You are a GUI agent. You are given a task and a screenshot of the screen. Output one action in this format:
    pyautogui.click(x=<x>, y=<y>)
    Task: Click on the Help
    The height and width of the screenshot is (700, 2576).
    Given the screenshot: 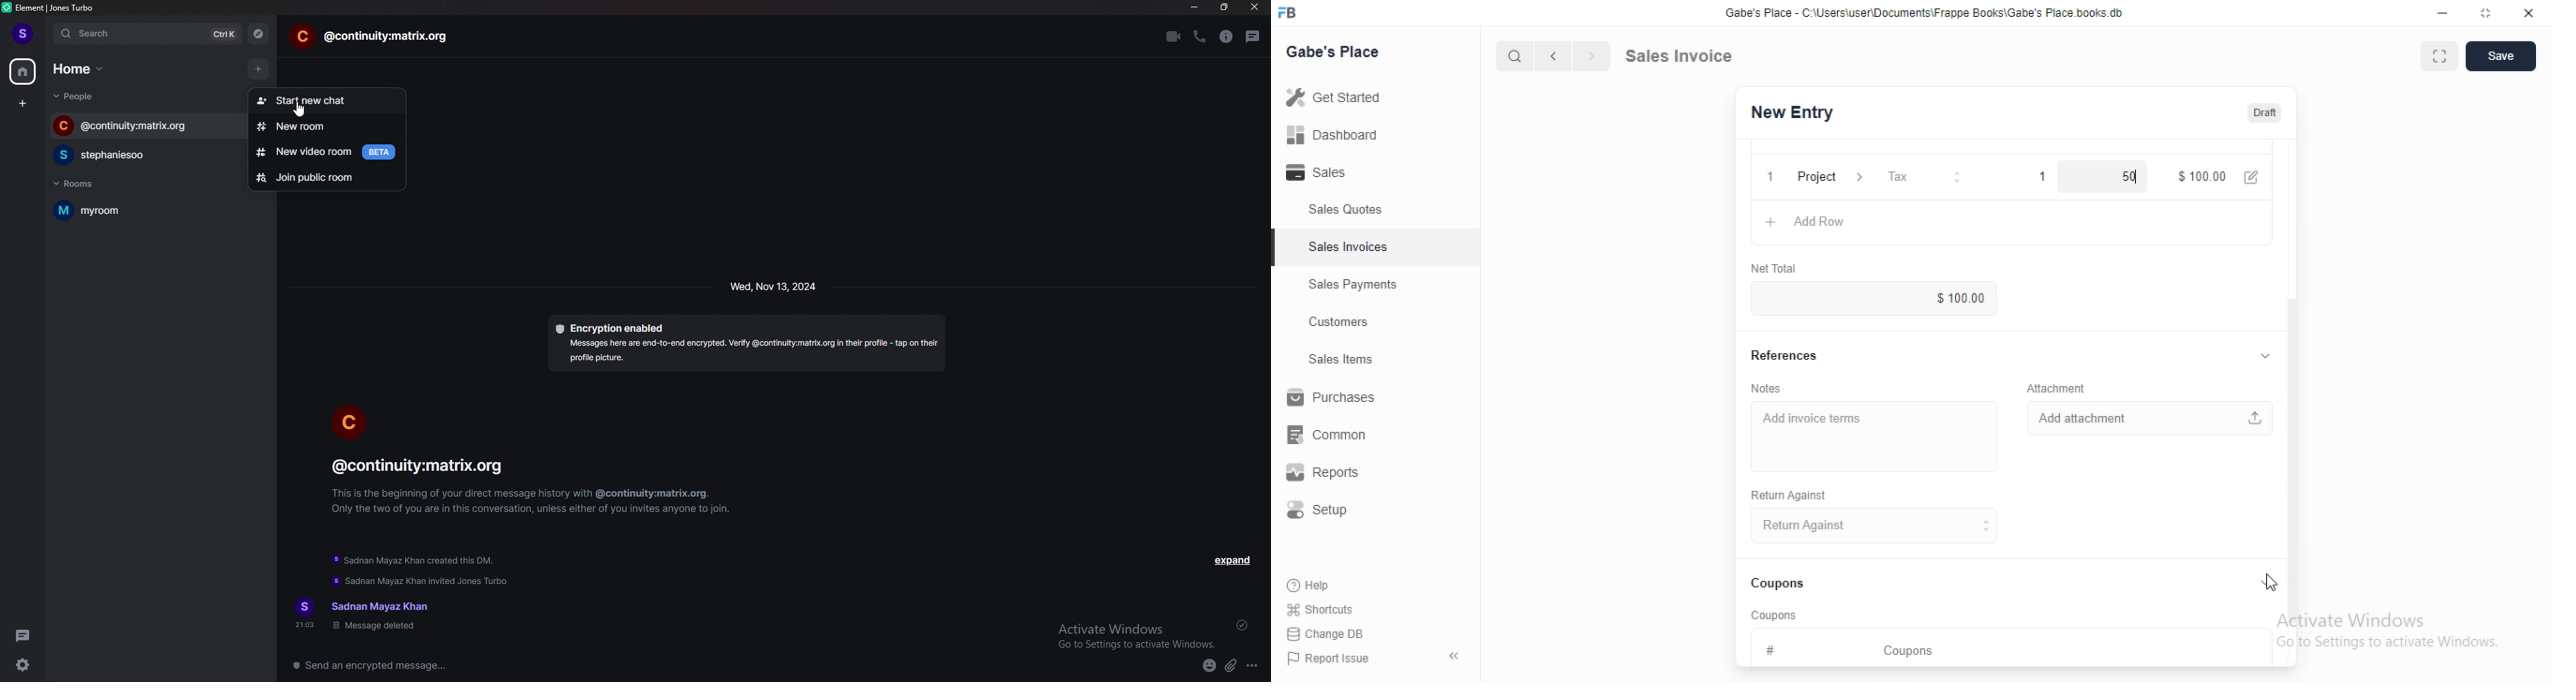 What is the action you would take?
    pyautogui.click(x=1328, y=584)
    